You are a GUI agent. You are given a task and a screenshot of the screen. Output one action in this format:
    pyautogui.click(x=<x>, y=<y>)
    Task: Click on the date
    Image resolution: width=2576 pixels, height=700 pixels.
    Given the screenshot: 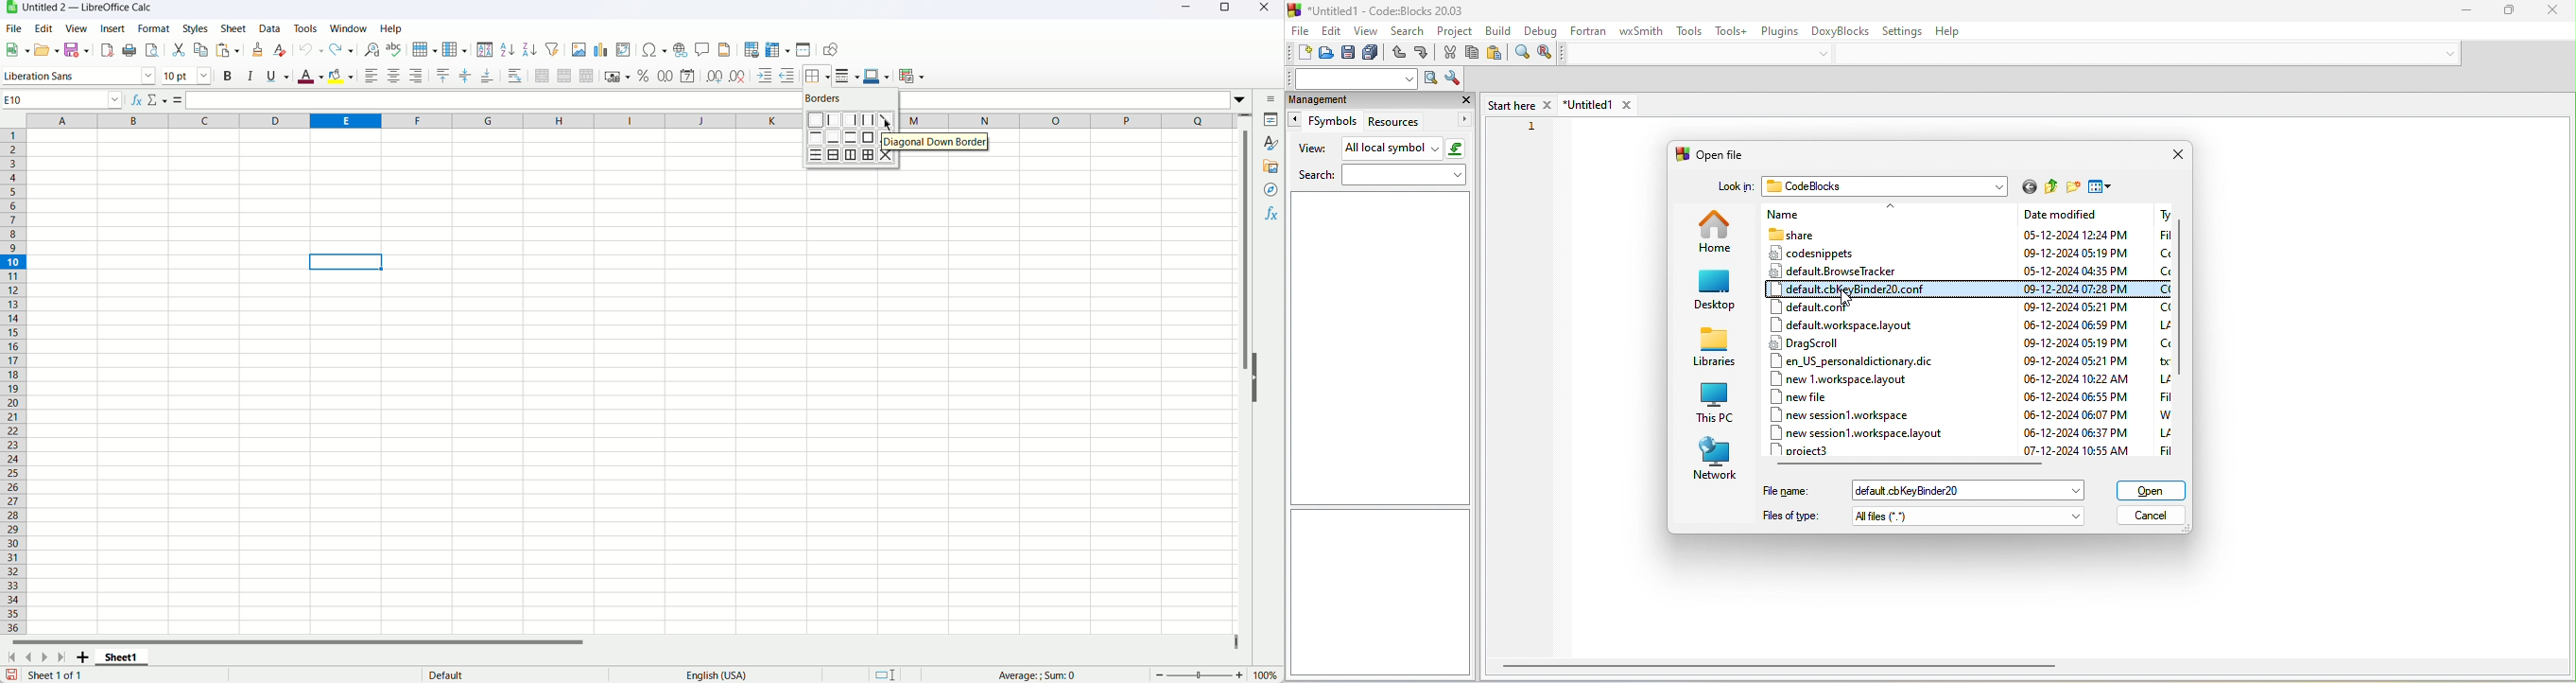 What is the action you would take?
    pyautogui.click(x=2071, y=431)
    